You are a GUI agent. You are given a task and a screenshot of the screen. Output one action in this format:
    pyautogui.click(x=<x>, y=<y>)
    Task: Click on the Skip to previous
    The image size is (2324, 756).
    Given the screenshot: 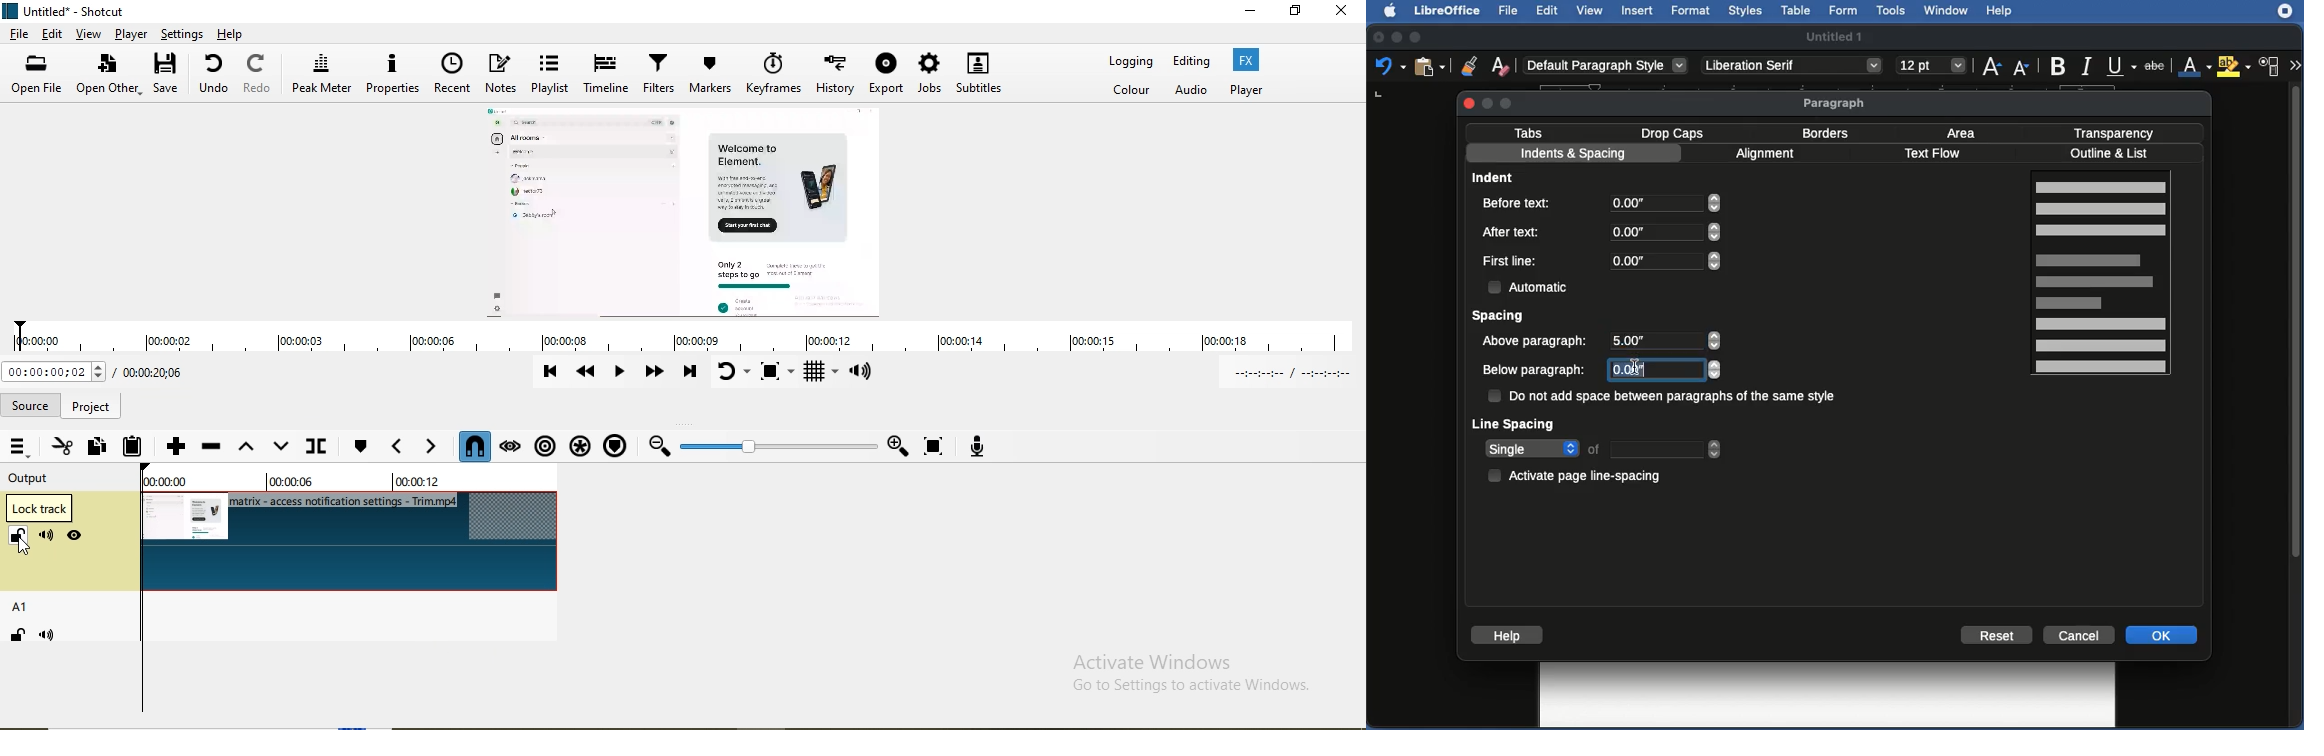 What is the action you would take?
    pyautogui.click(x=552, y=377)
    